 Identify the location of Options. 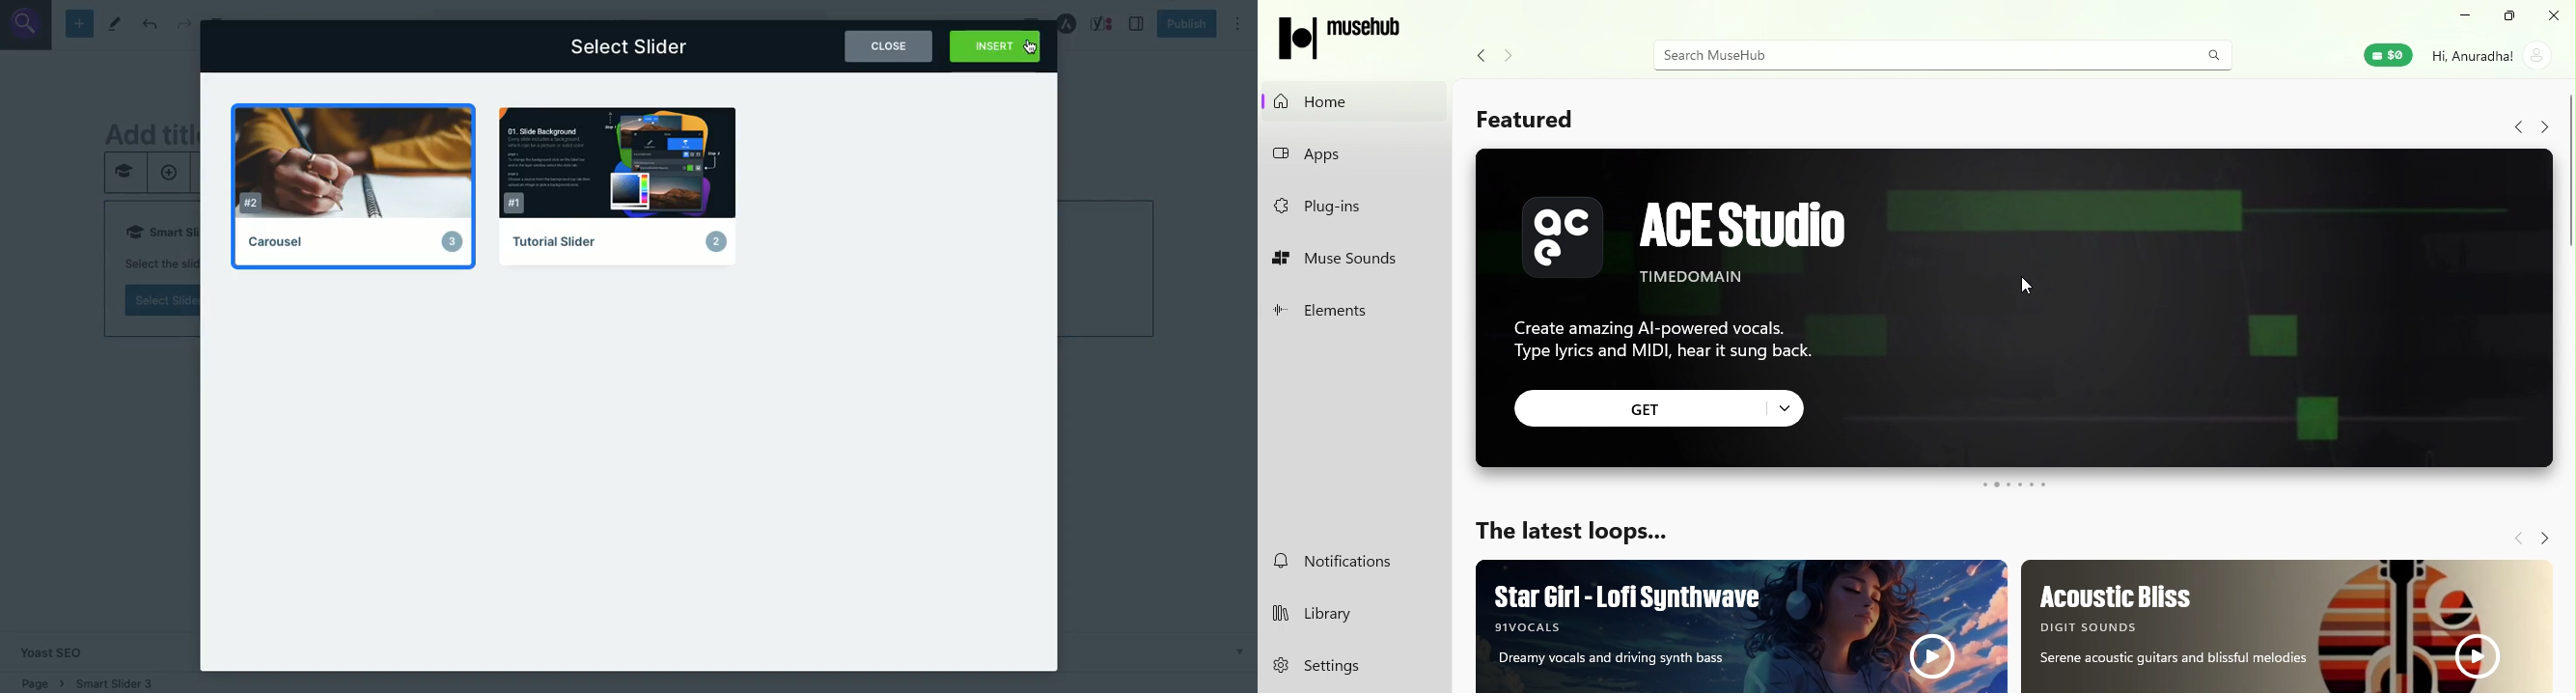
(1238, 24).